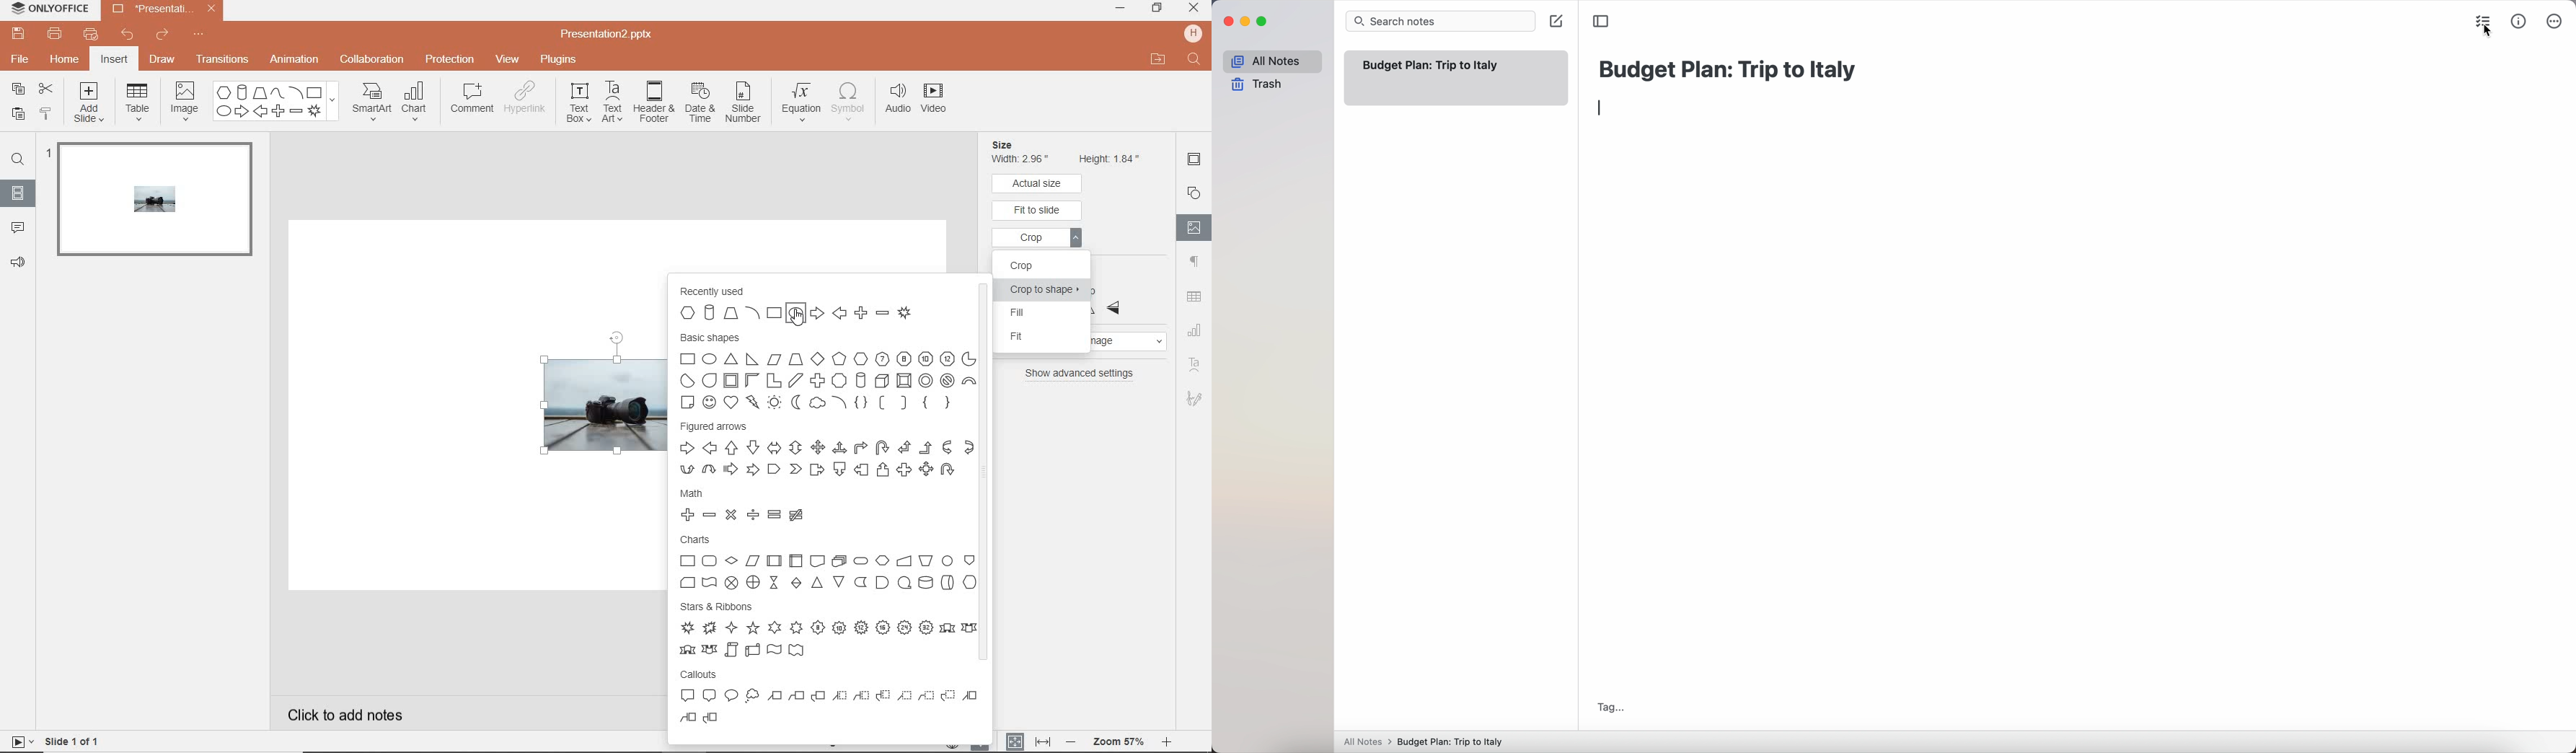 The width and height of the screenshot is (2576, 756). I want to click on open file location, so click(1157, 60).